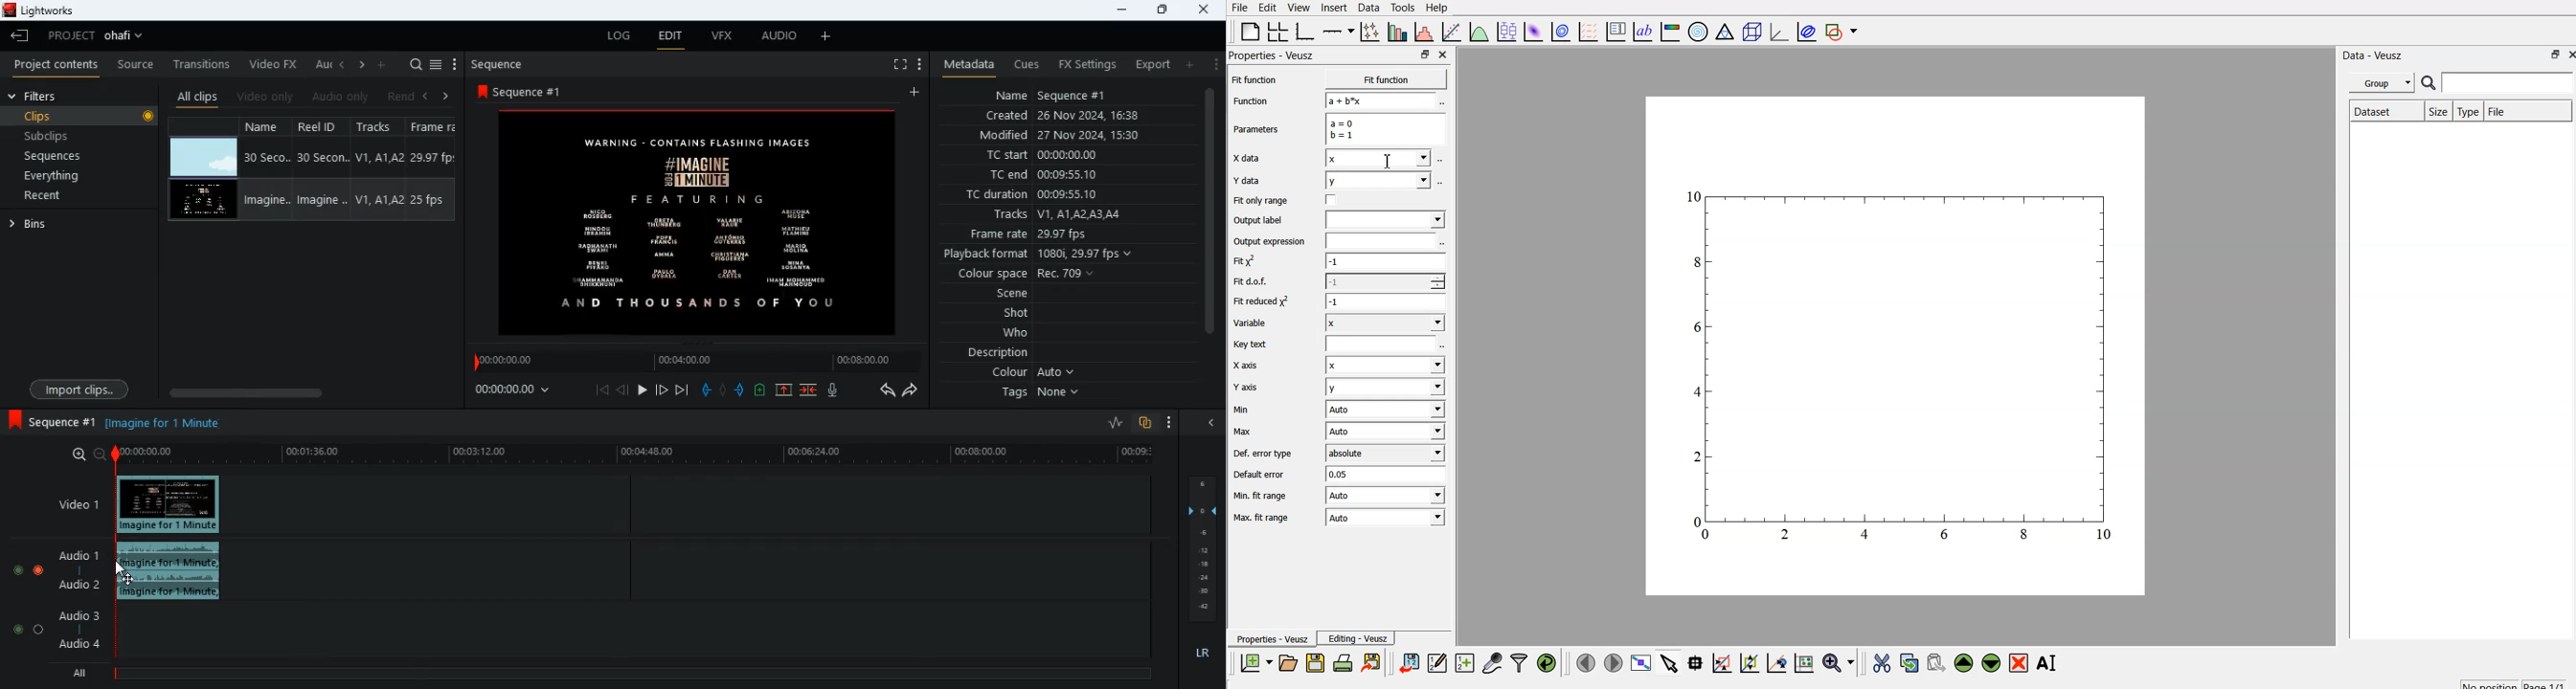  I want to click on import data into veusz, so click(1410, 664).